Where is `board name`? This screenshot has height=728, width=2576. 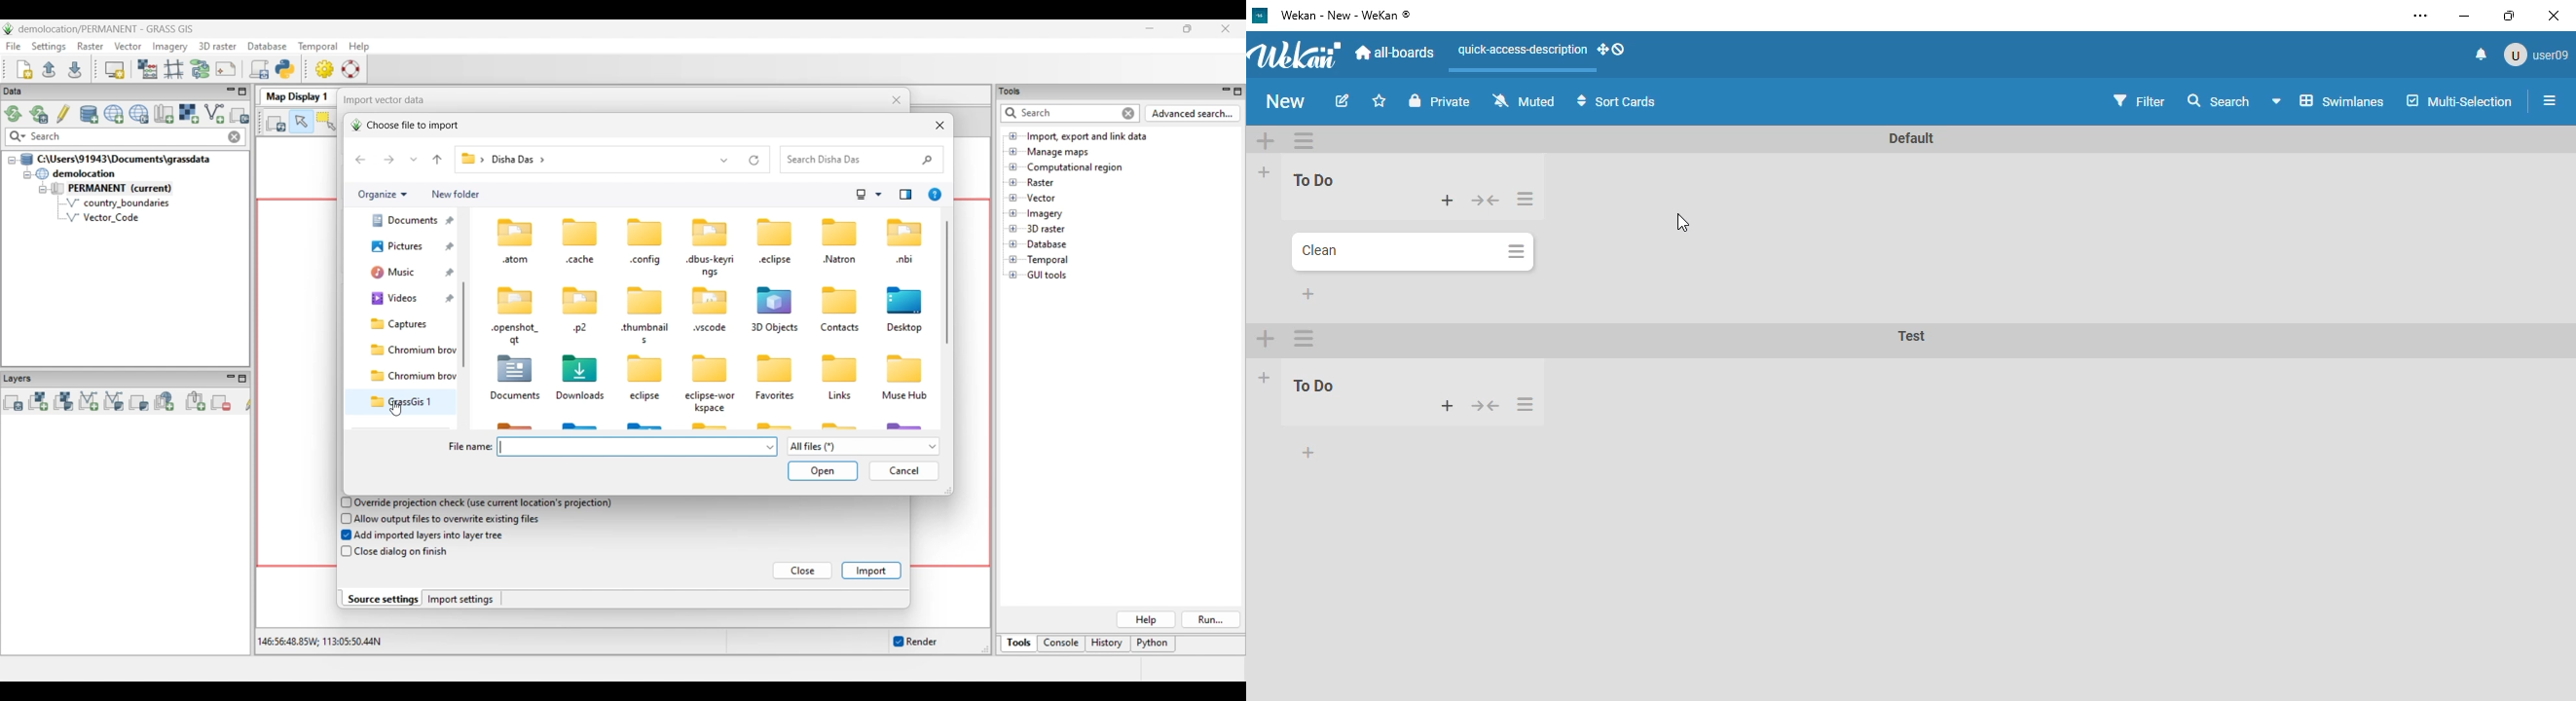
board name is located at coordinates (1285, 100).